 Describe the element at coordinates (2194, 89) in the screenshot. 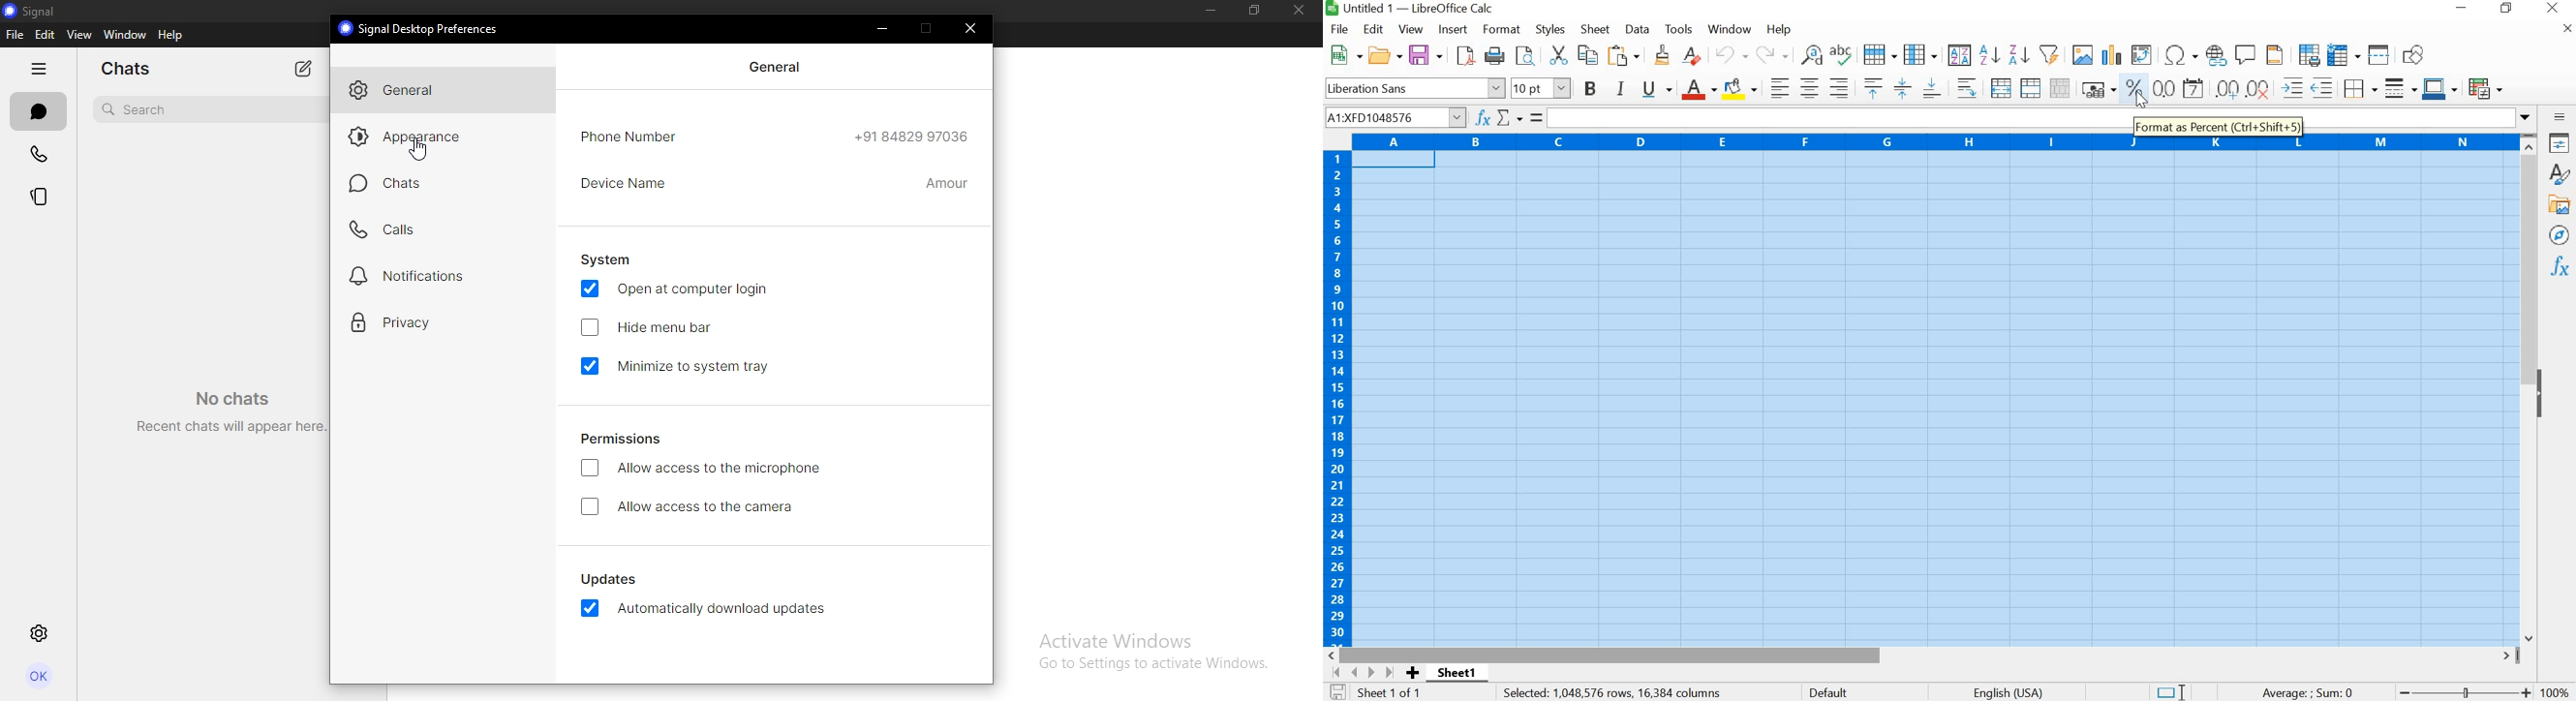

I see `Format as Date` at that location.